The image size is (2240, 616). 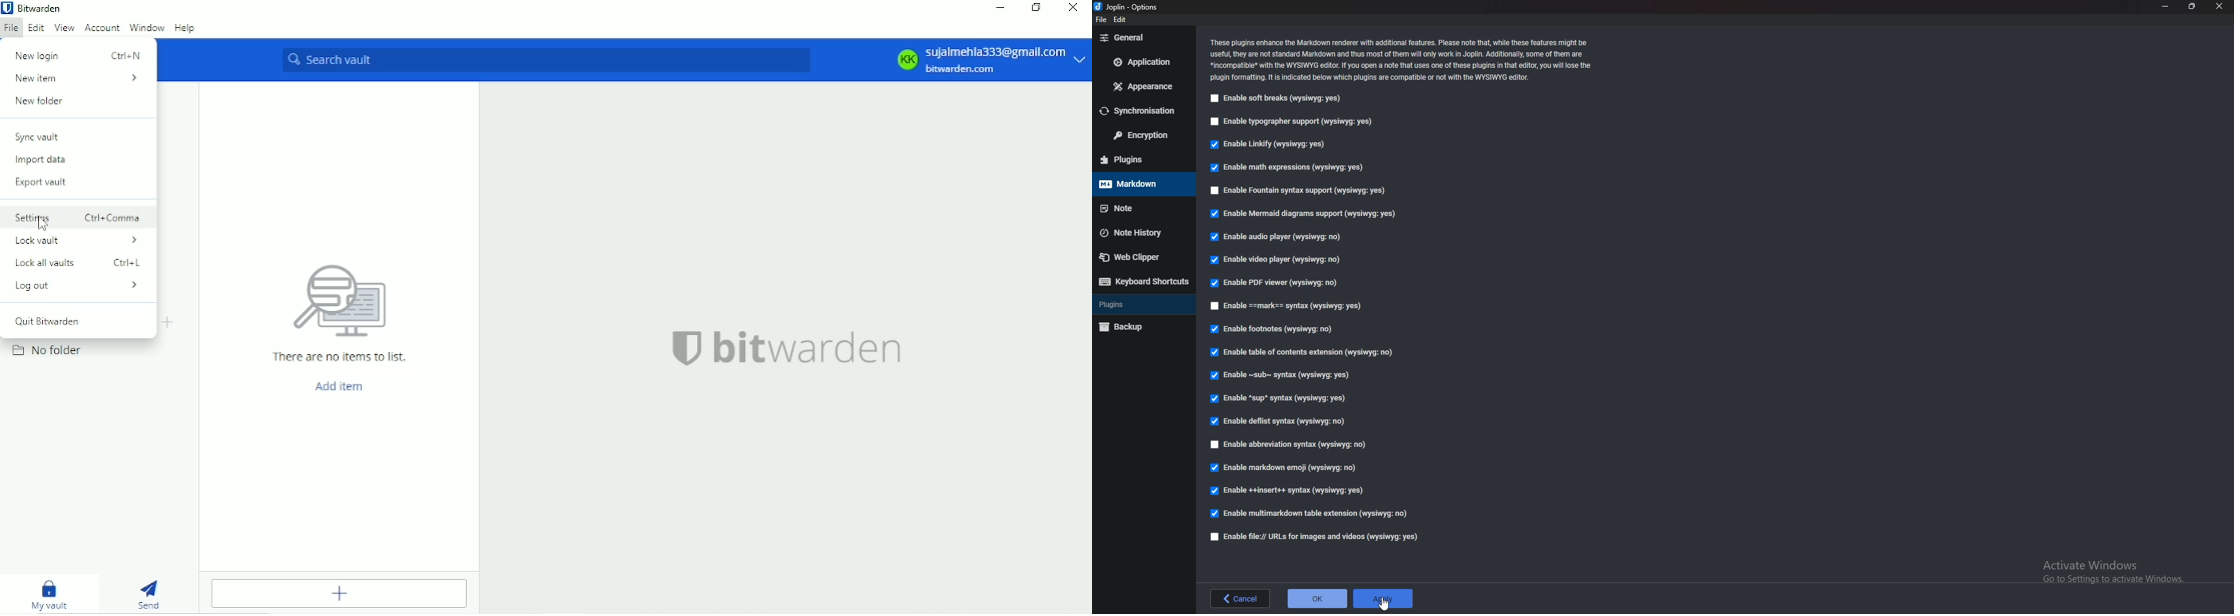 I want to click on Enable linkify (wysiwyg:yes), so click(x=1266, y=146).